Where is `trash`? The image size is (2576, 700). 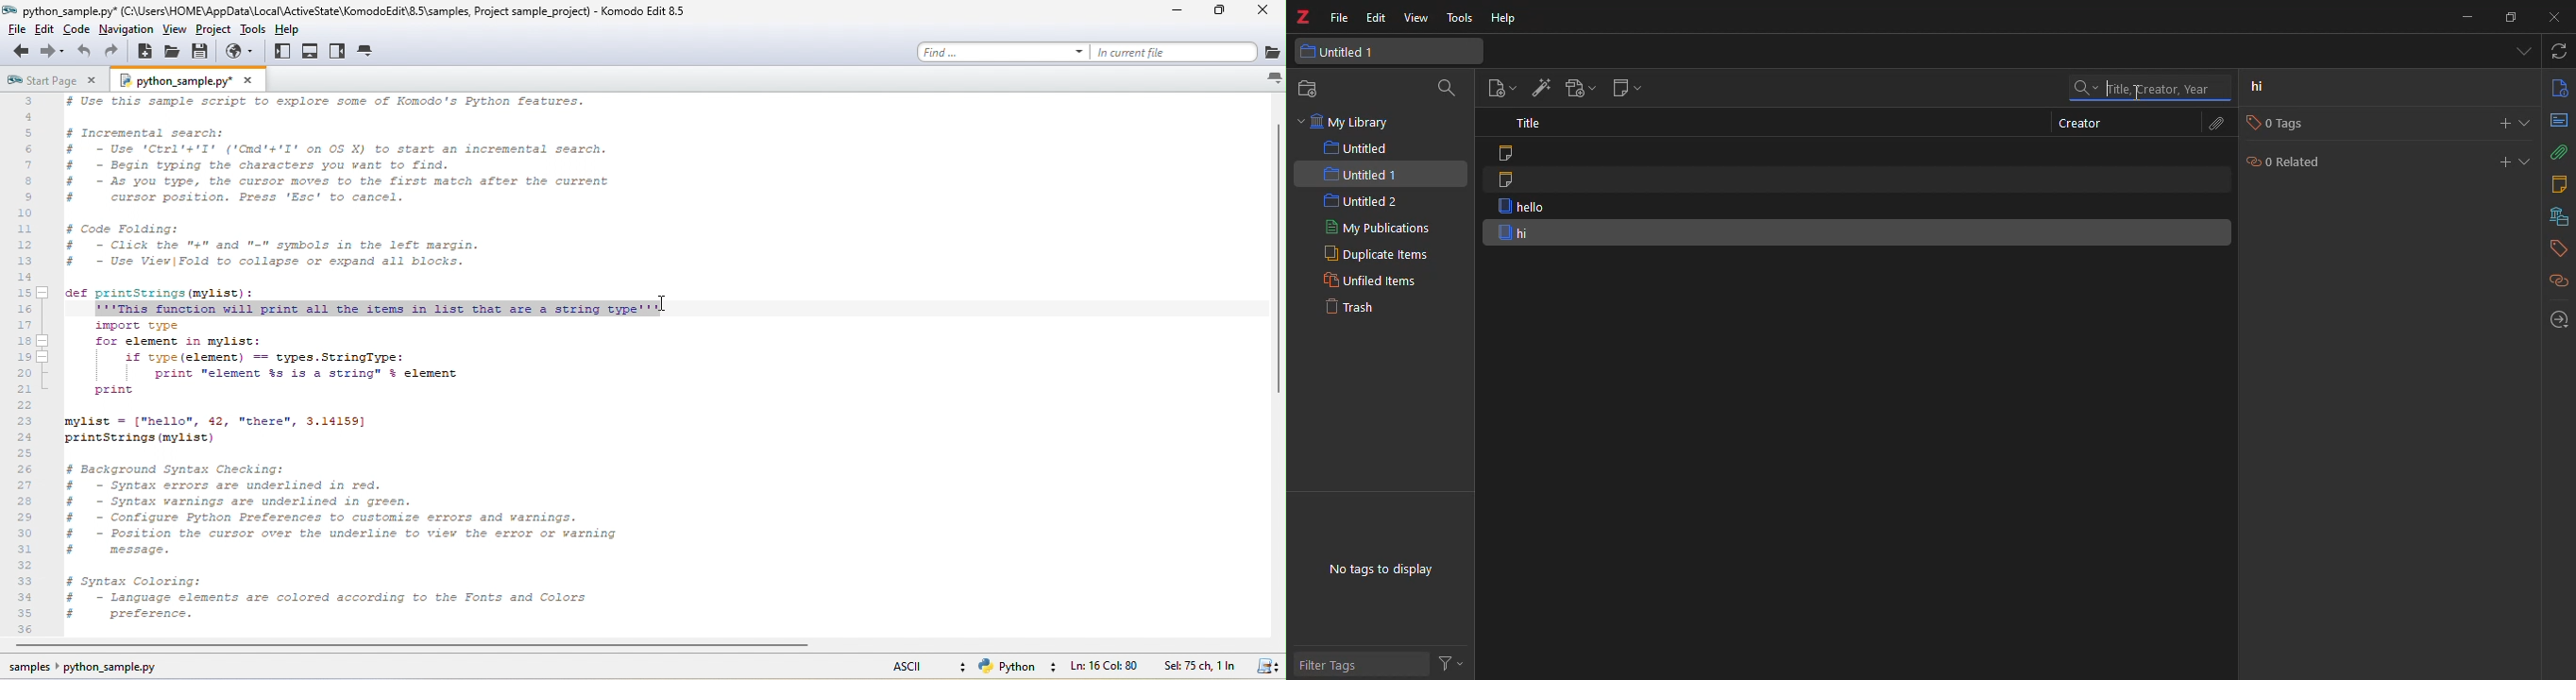
trash is located at coordinates (1348, 306).